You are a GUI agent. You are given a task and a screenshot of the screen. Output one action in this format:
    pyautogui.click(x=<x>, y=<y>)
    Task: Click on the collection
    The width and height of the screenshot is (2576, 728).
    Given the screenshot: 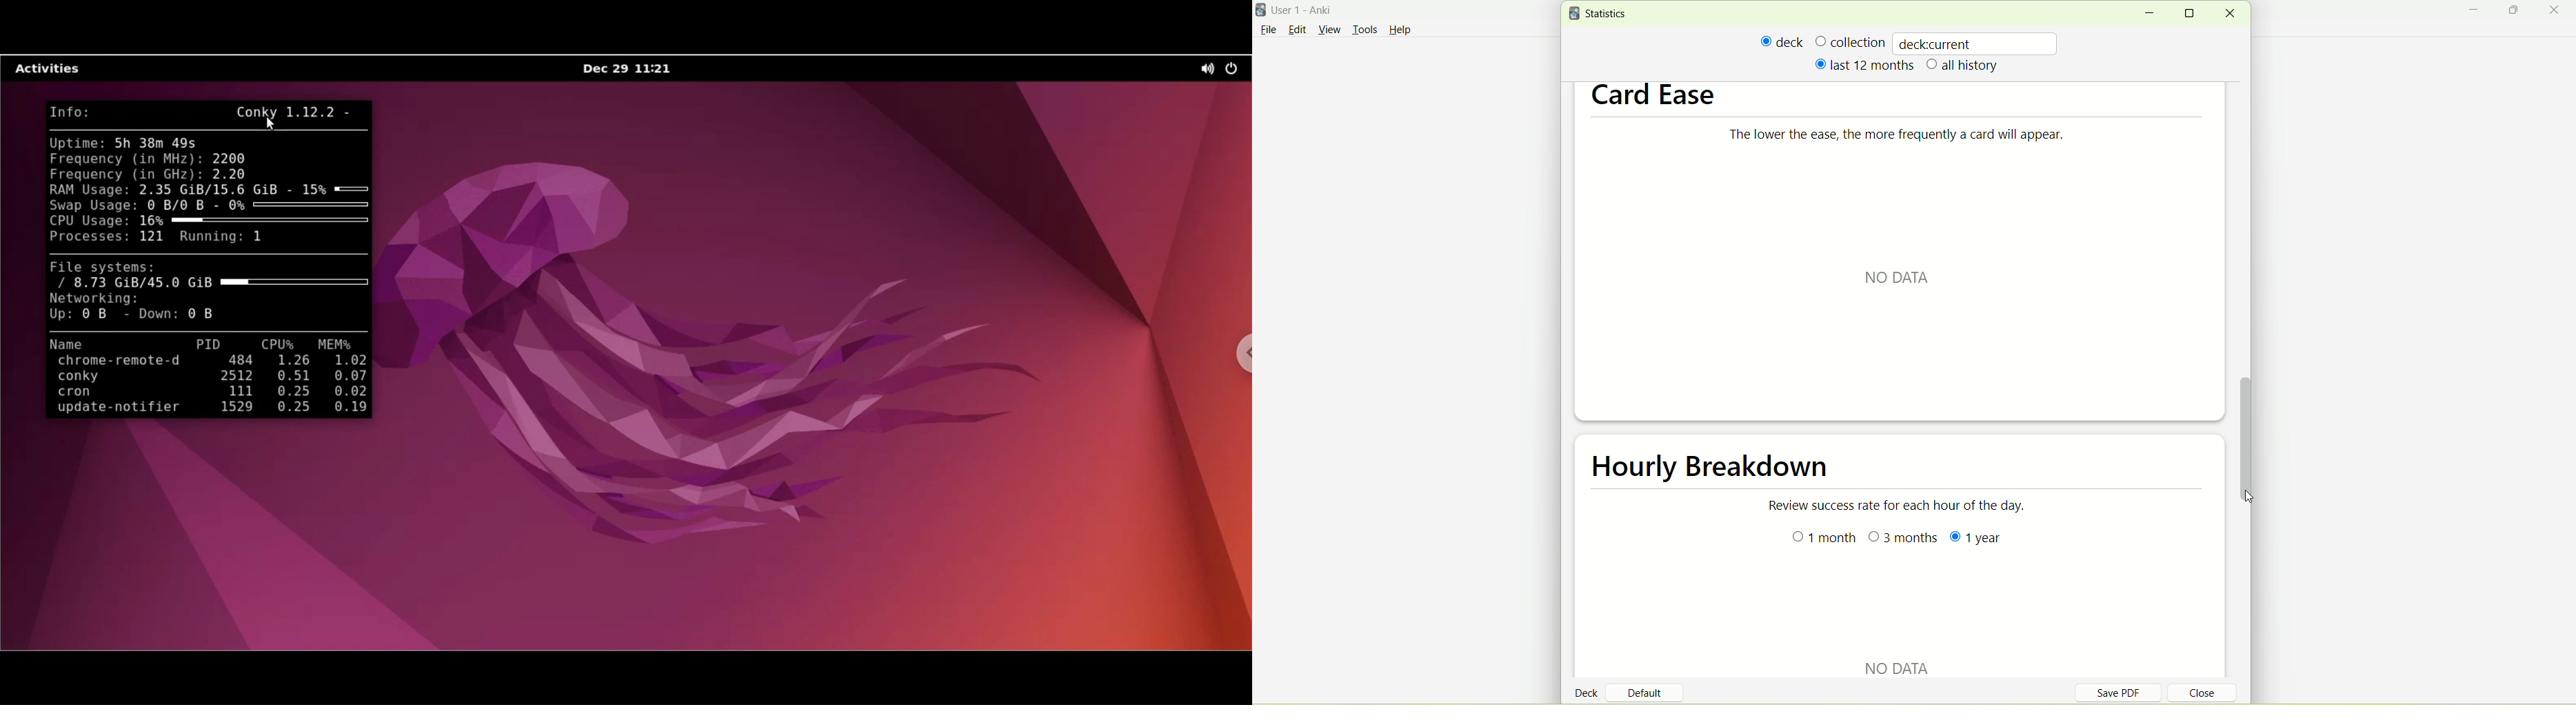 What is the action you would take?
    pyautogui.click(x=1850, y=41)
    